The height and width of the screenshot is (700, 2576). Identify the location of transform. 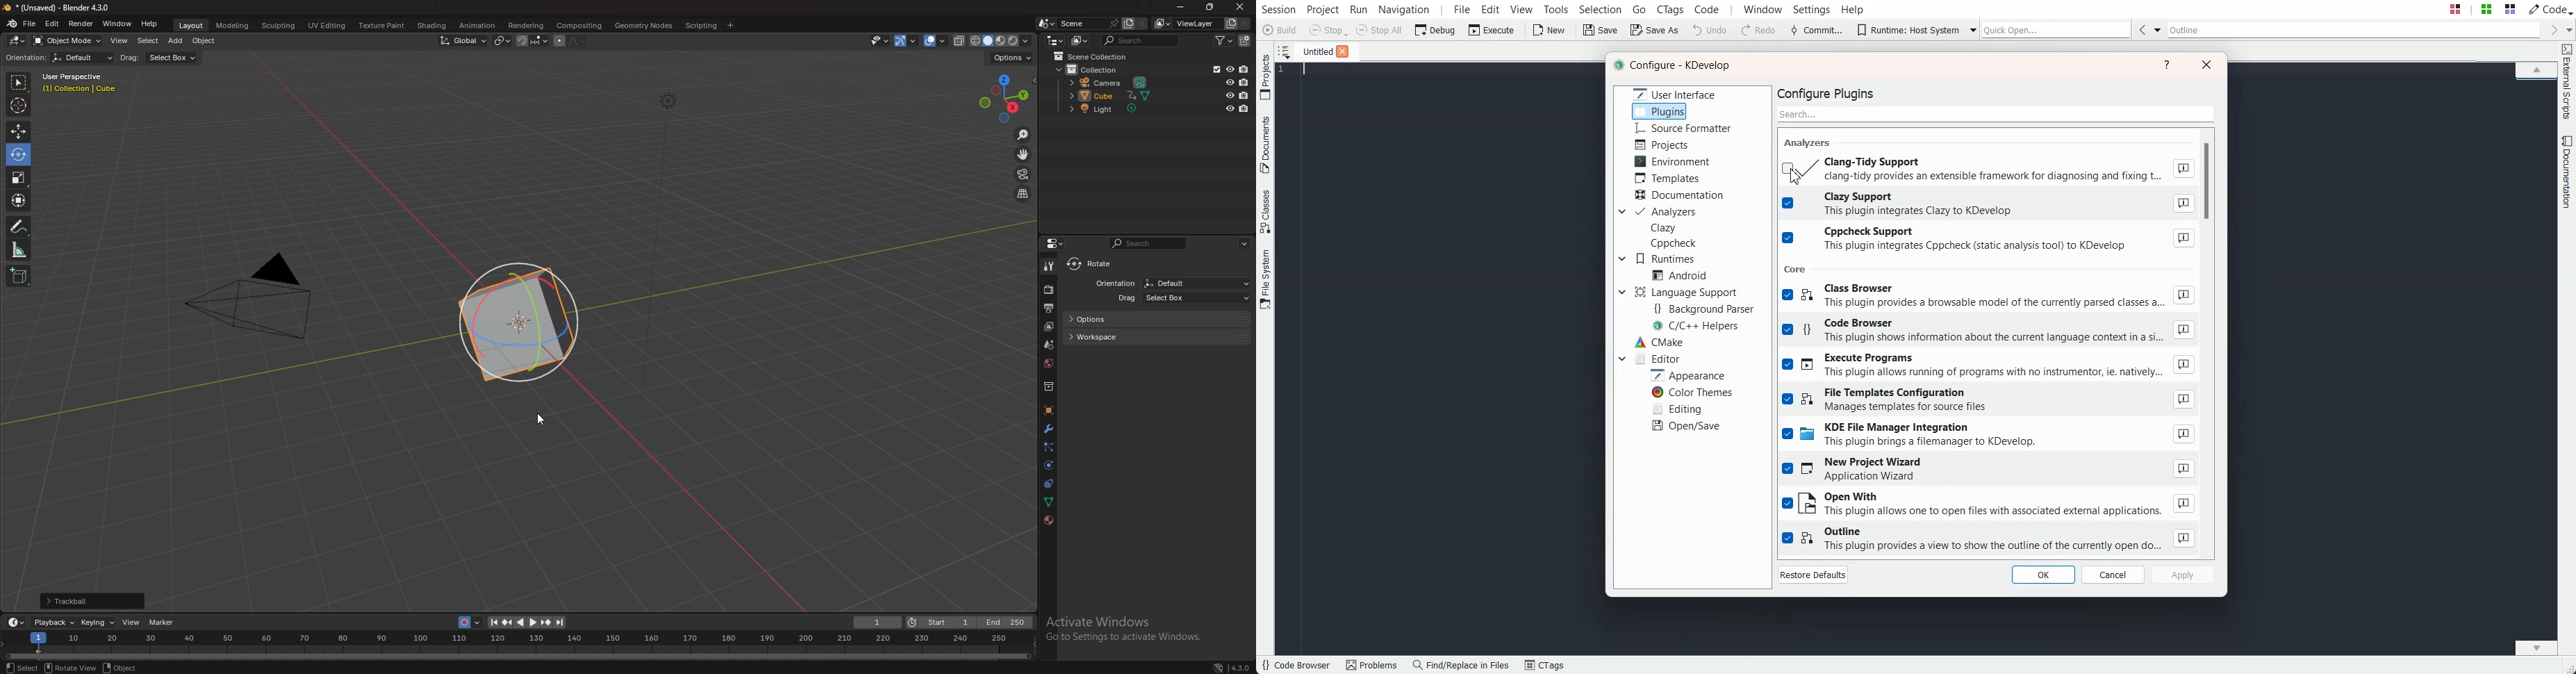
(20, 200).